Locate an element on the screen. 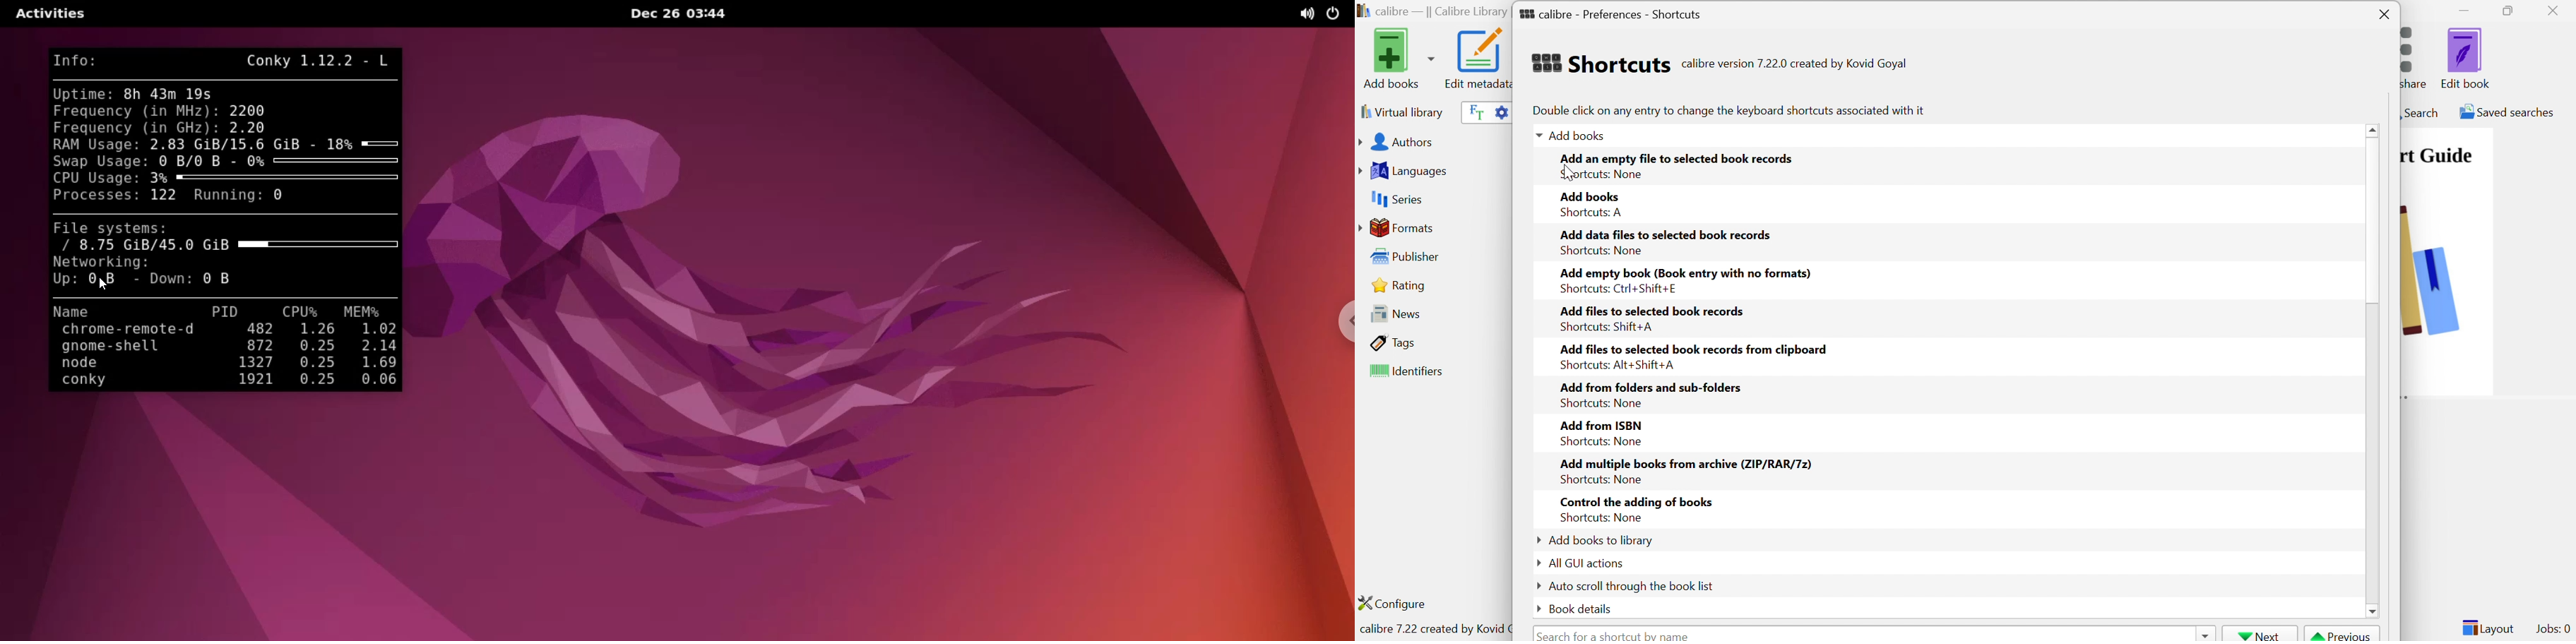 Image resolution: width=2576 pixels, height=644 pixels. Restore Down is located at coordinates (2512, 11).